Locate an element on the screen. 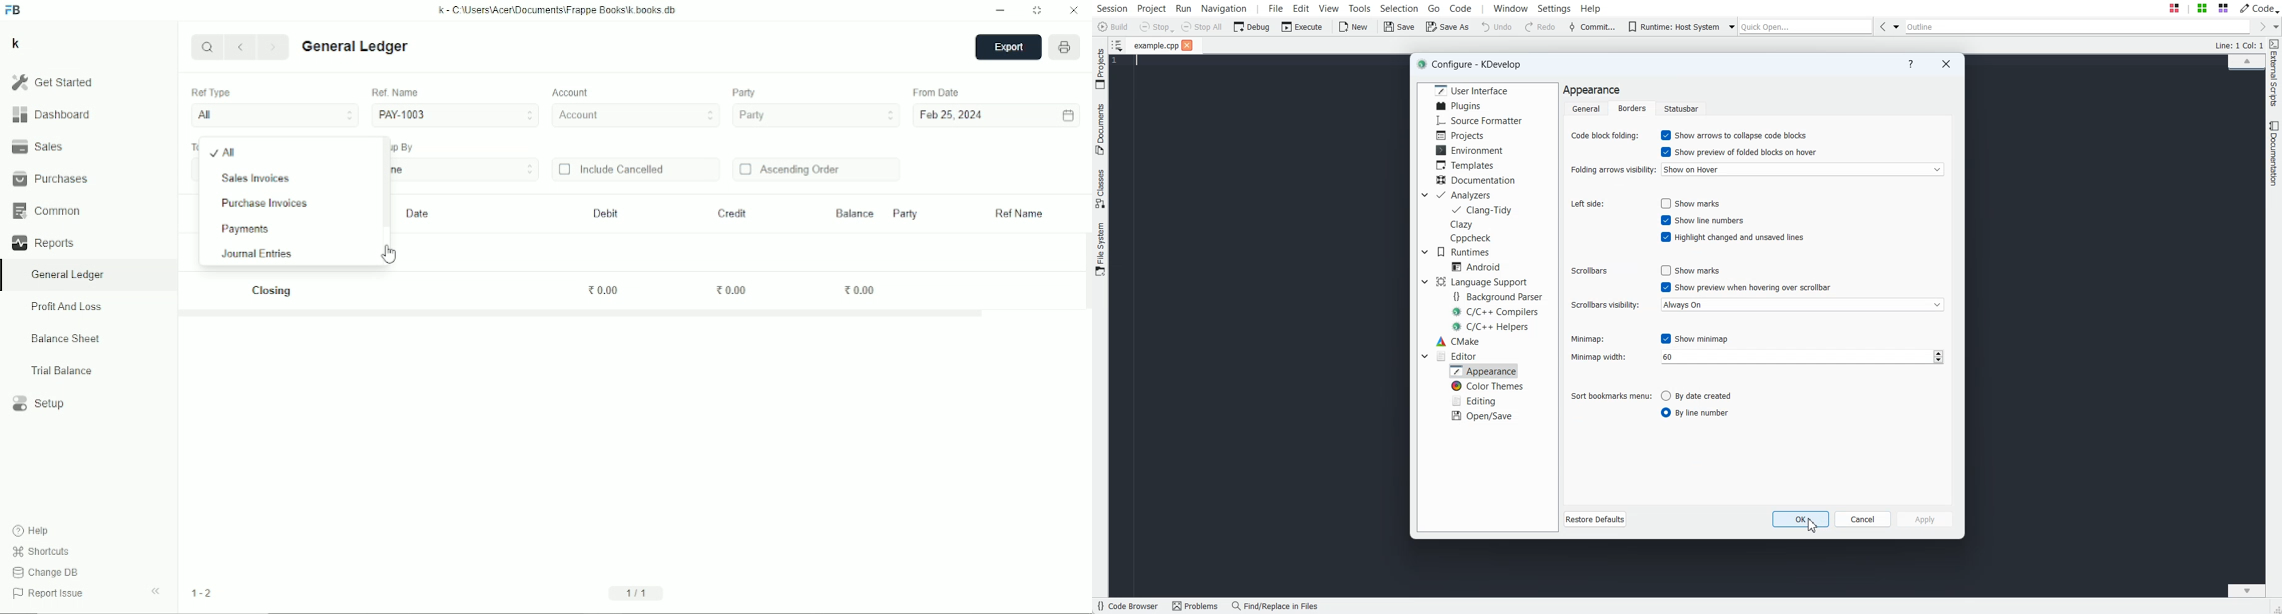 The width and height of the screenshot is (2296, 616). 0.00 is located at coordinates (732, 291).